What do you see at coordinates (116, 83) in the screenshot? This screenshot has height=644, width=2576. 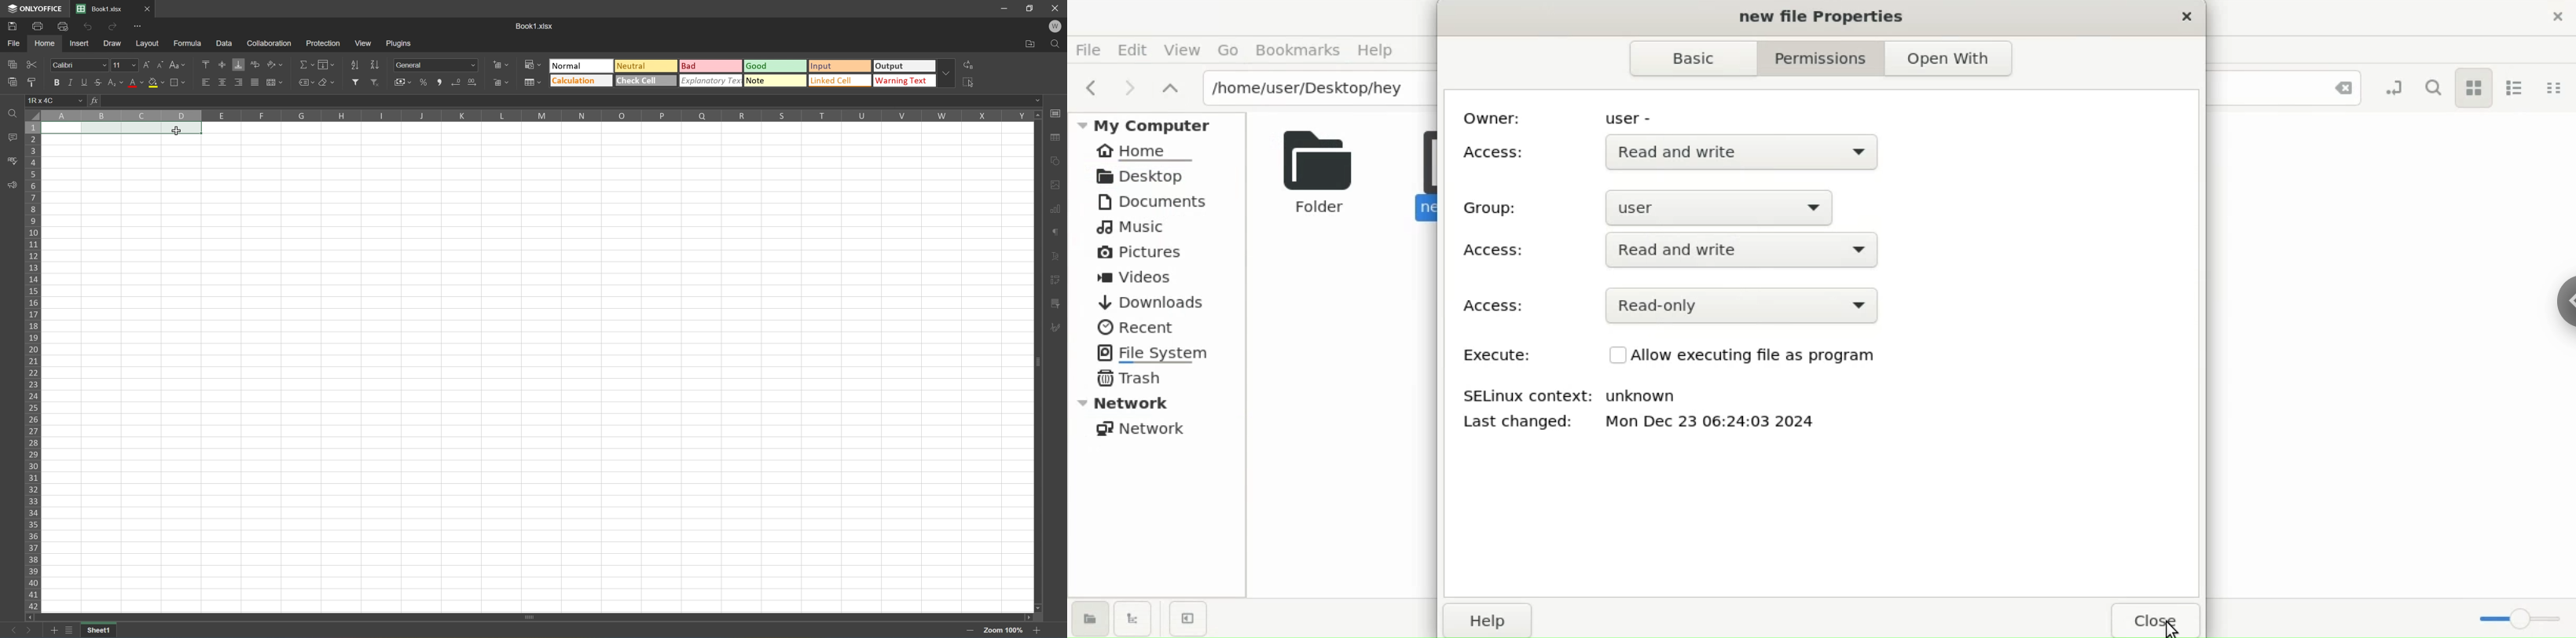 I see `Subscript` at bounding box center [116, 83].